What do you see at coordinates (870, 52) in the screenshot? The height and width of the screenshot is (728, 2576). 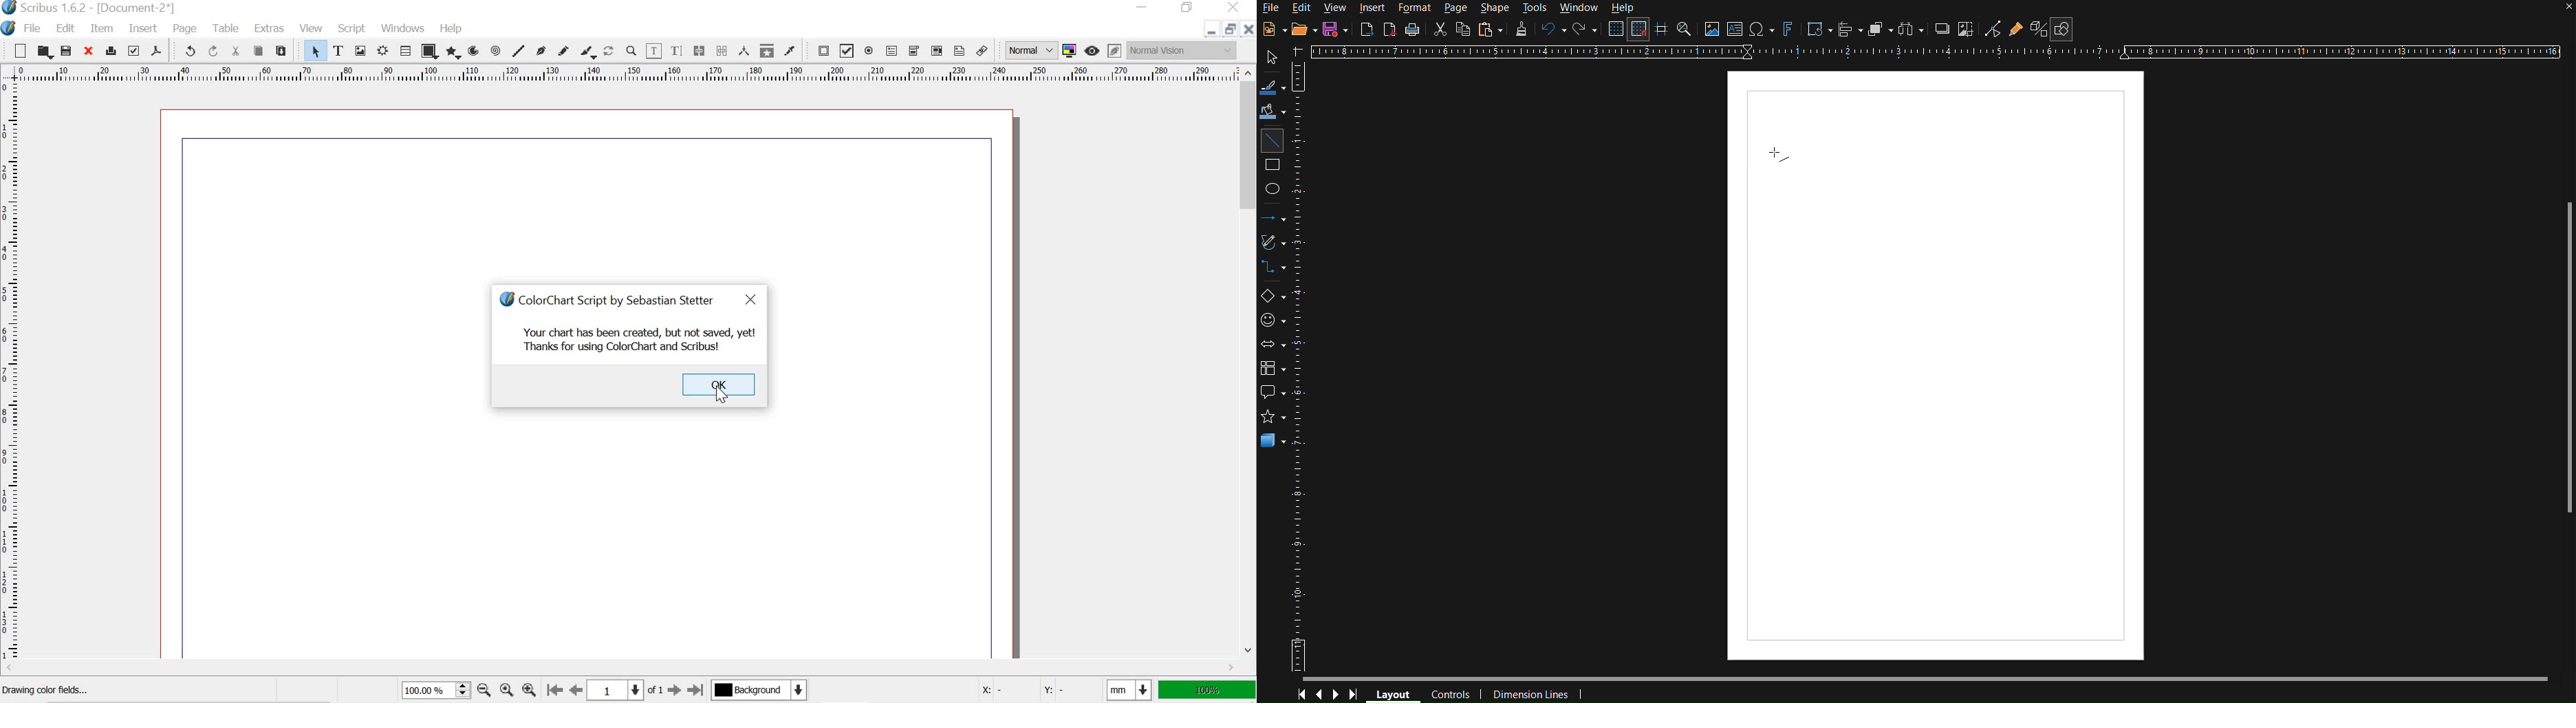 I see `pdf radio button` at bounding box center [870, 52].